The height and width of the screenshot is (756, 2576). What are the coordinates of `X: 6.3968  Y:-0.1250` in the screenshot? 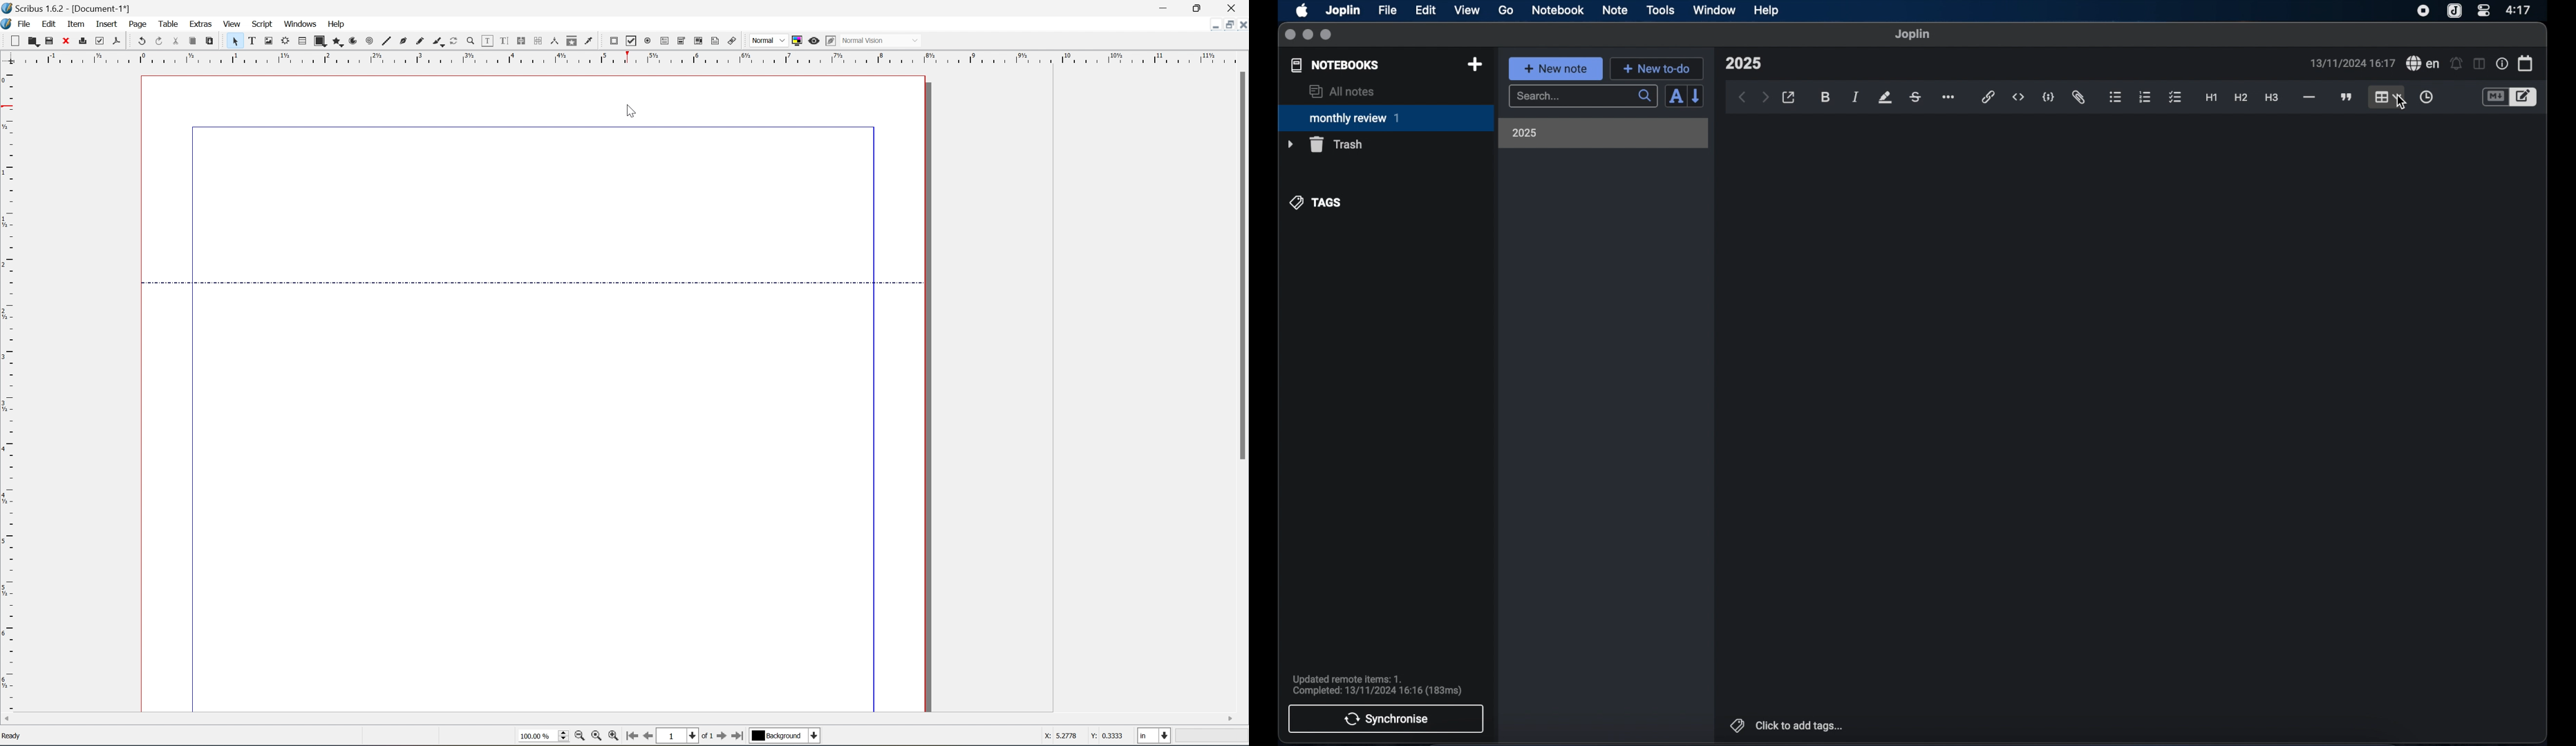 It's located at (1082, 735).